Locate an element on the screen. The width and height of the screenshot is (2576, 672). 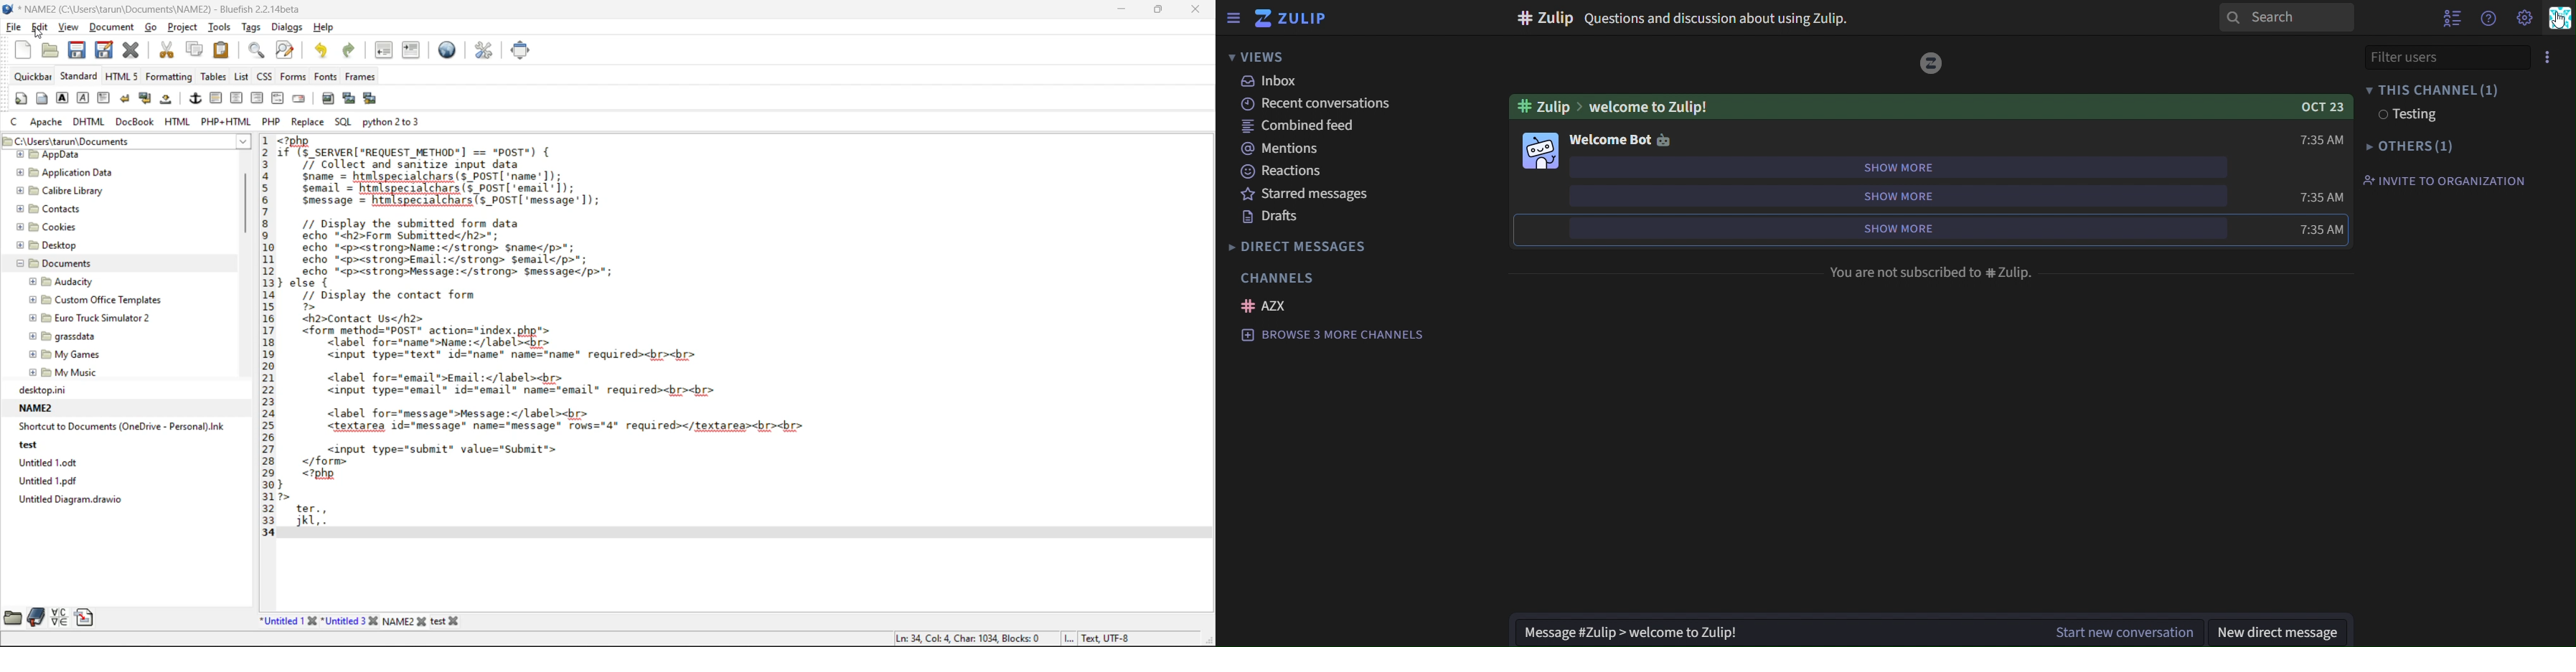
horizontal rule is located at coordinates (217, 97).